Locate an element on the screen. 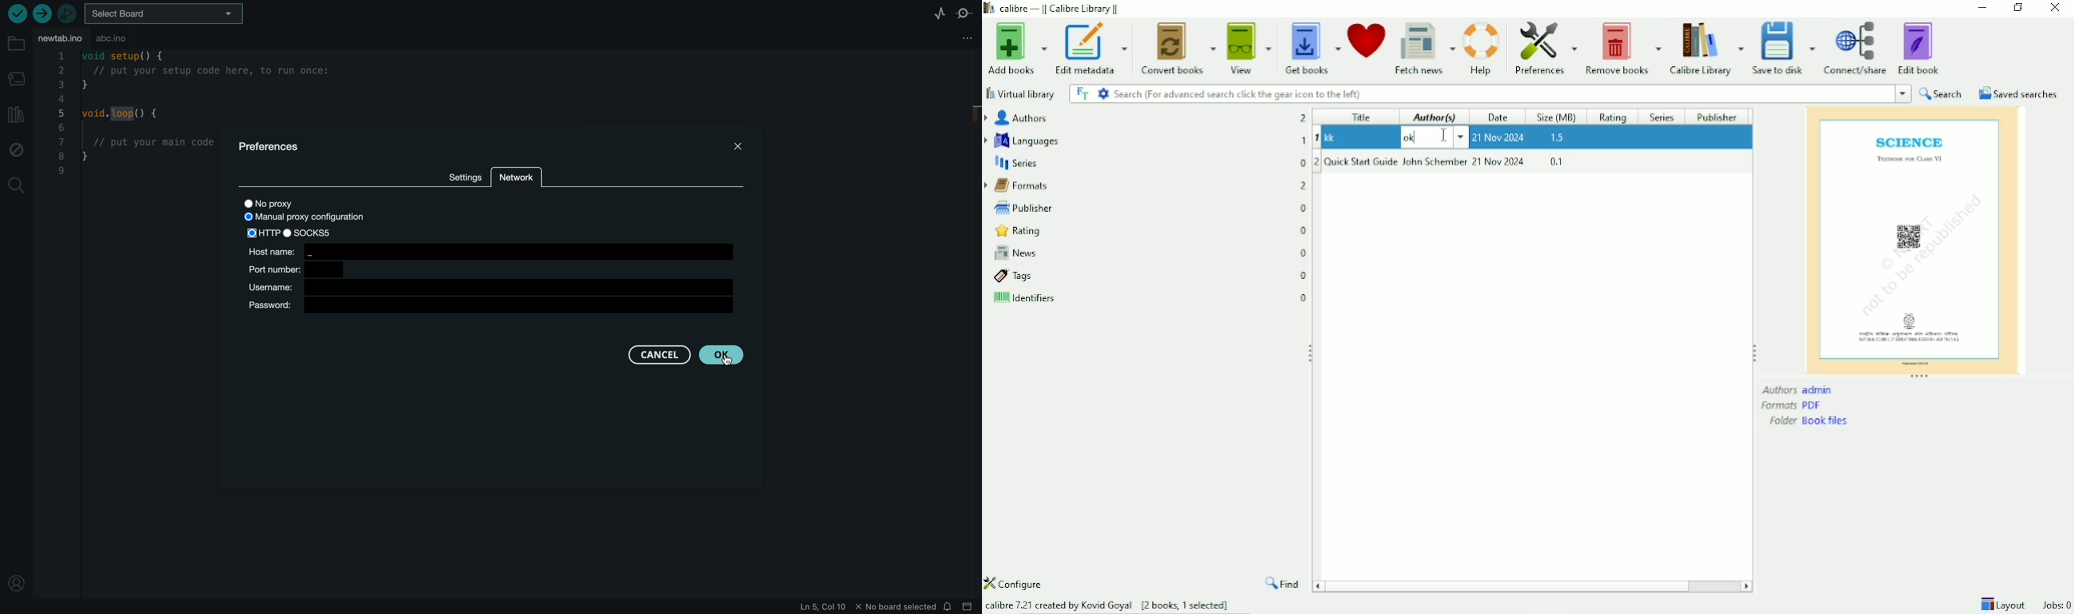  Configure is located at coordinates (1017, 583).